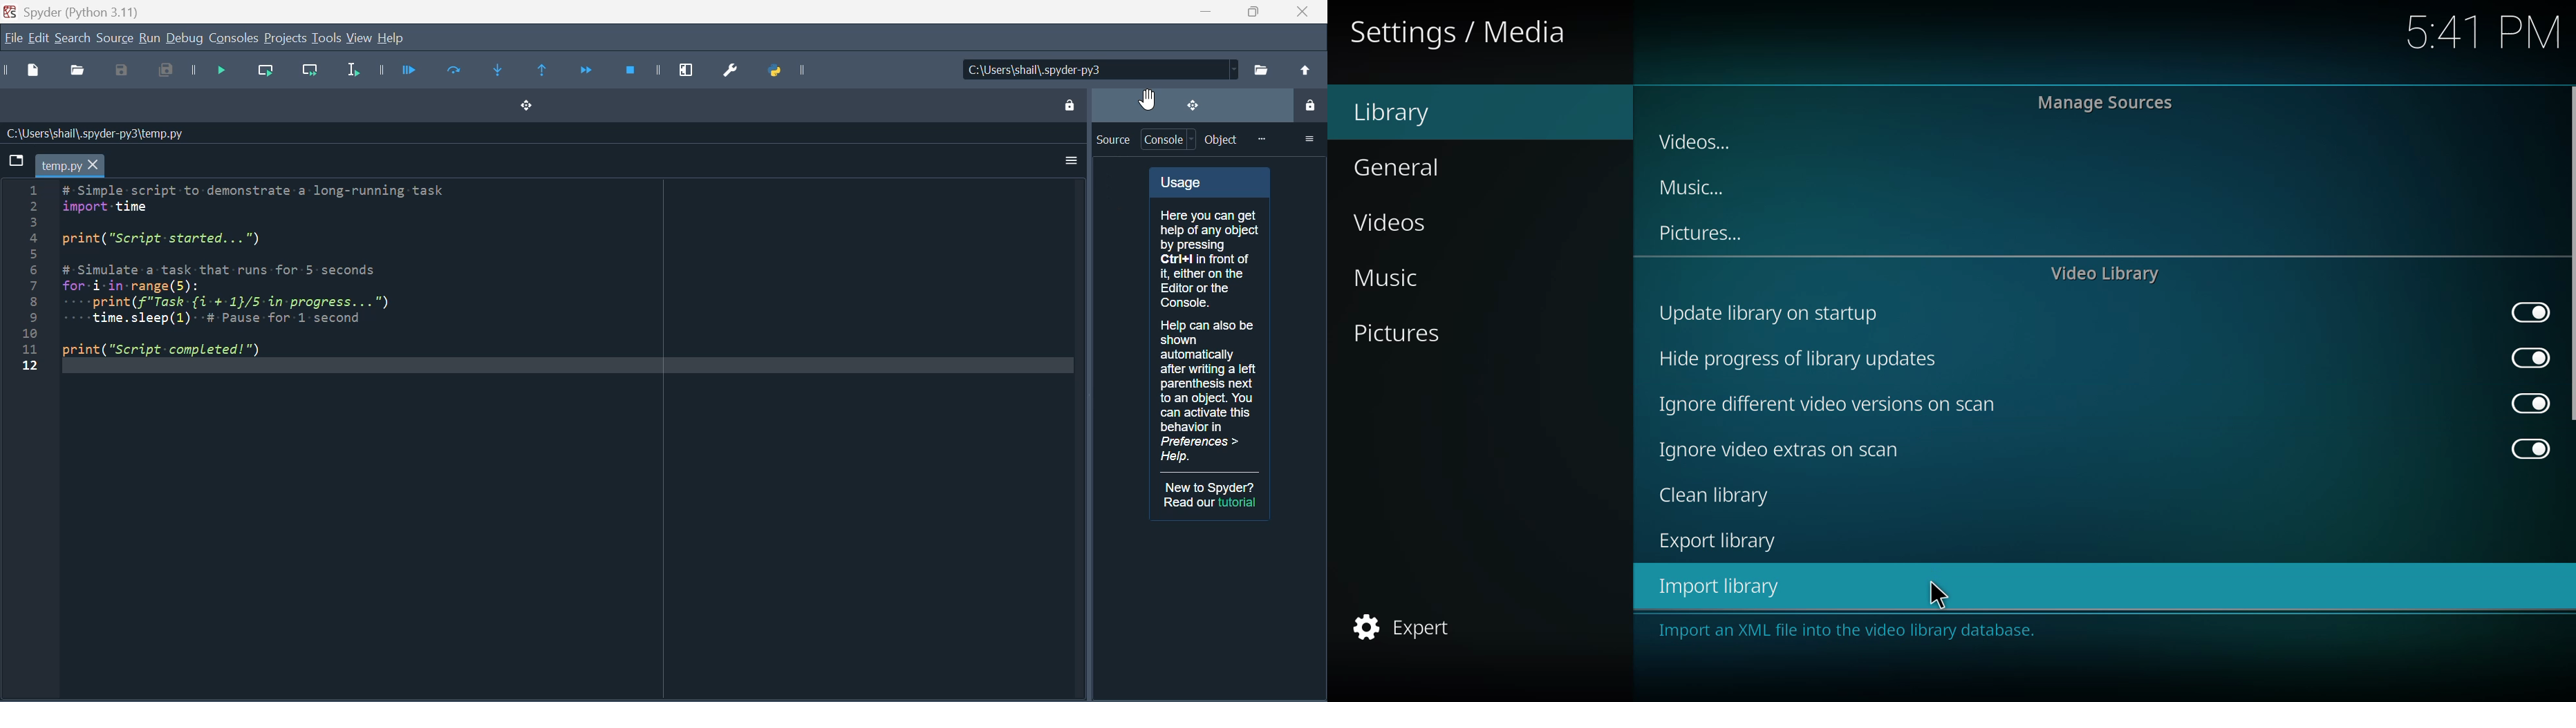 This screenshot has height=728, width=2576. Describe the element at coordinates (1261, 139) in the screenshot. I see `more` at that location.